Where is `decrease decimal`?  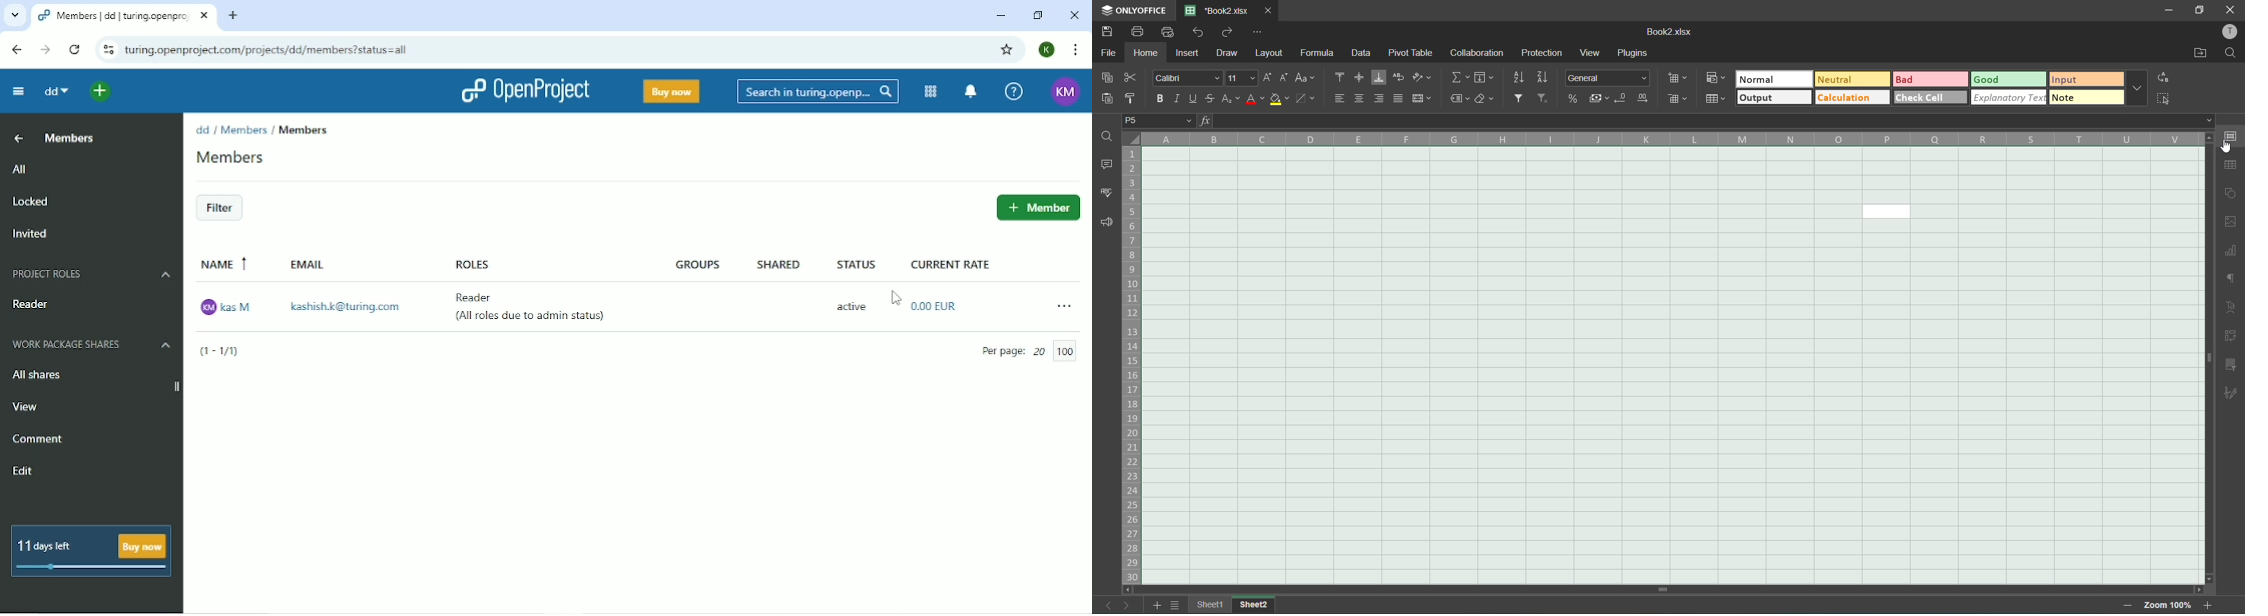
decrease decimal is located at coordinates (1622, 99).